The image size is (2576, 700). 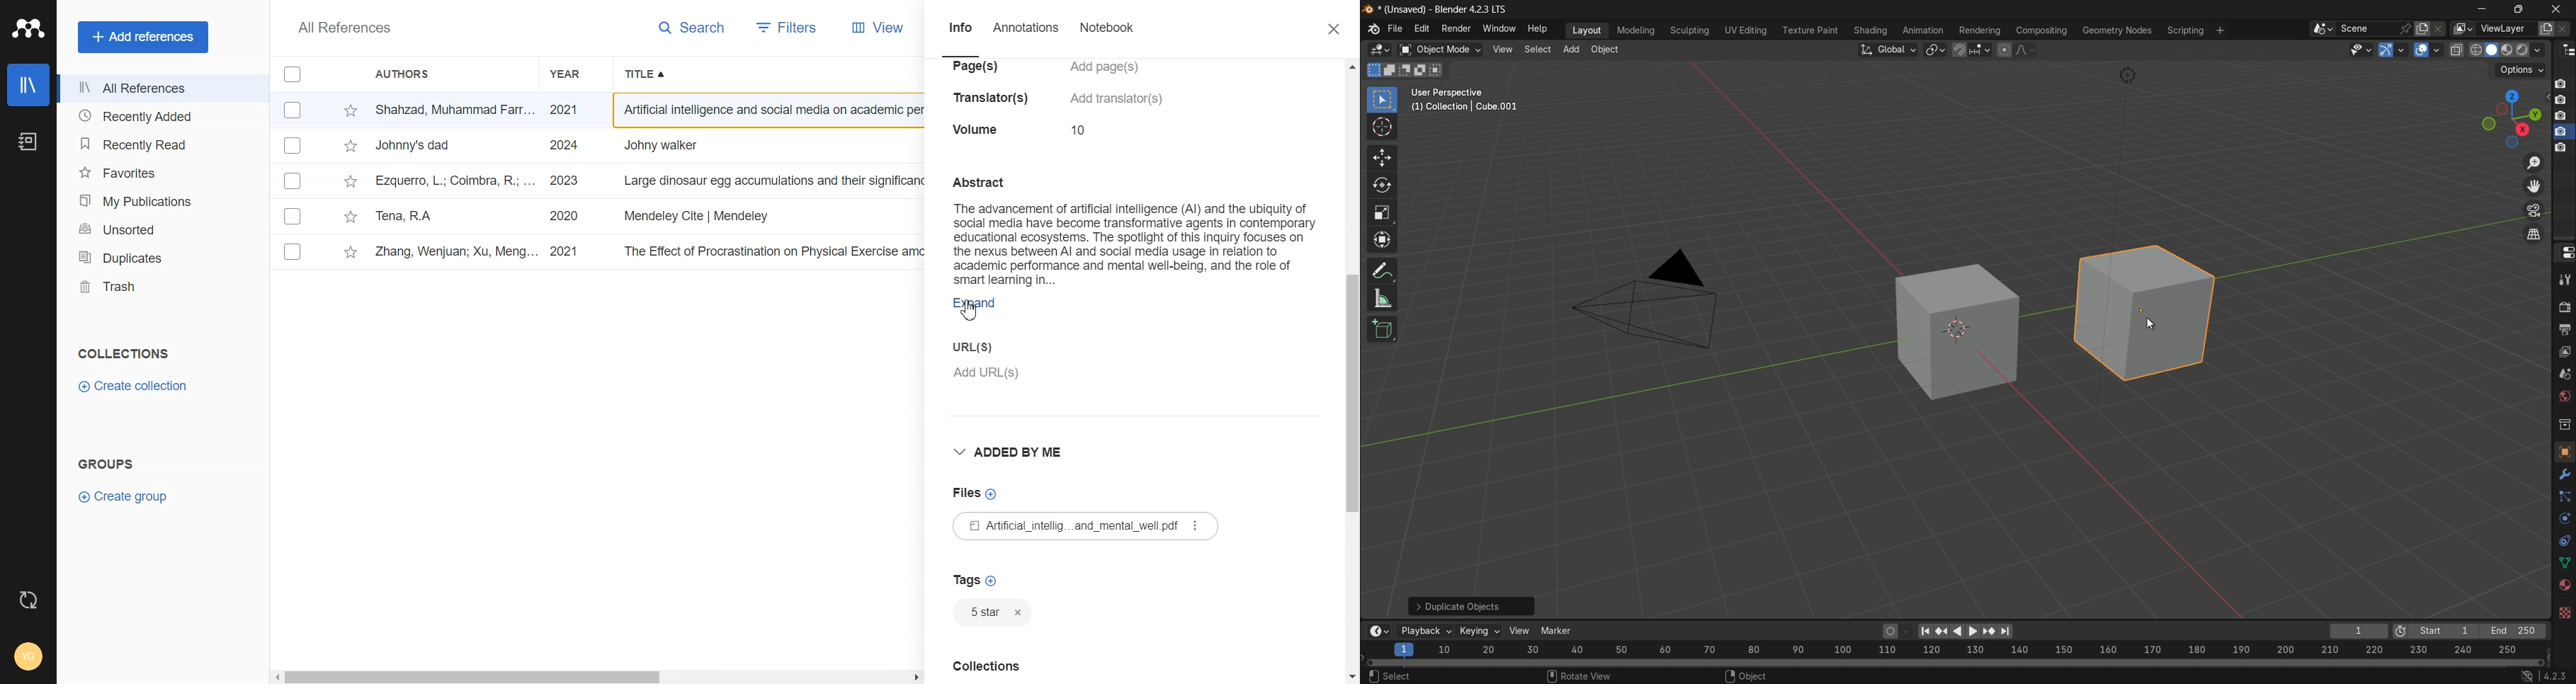 I want to click on sculpting menu, so click(x=1687, y=30).